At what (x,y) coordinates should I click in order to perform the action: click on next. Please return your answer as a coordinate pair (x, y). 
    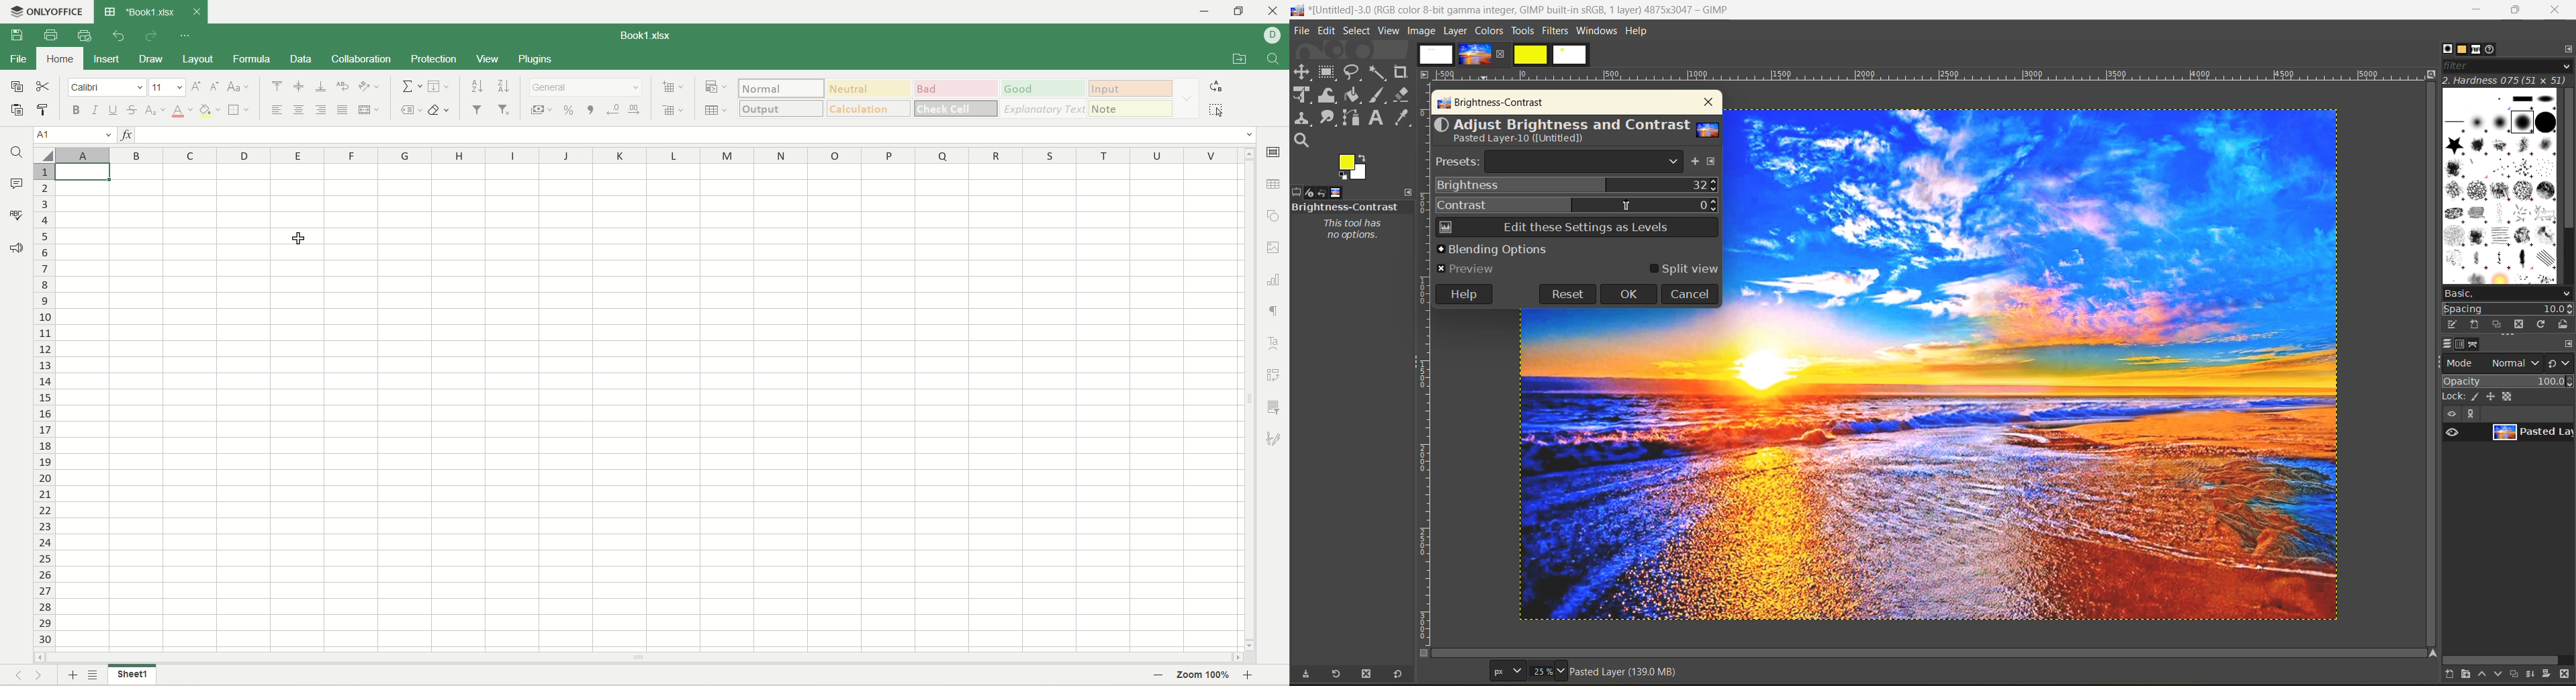
    Looking at the image, I should click on (40, 676).